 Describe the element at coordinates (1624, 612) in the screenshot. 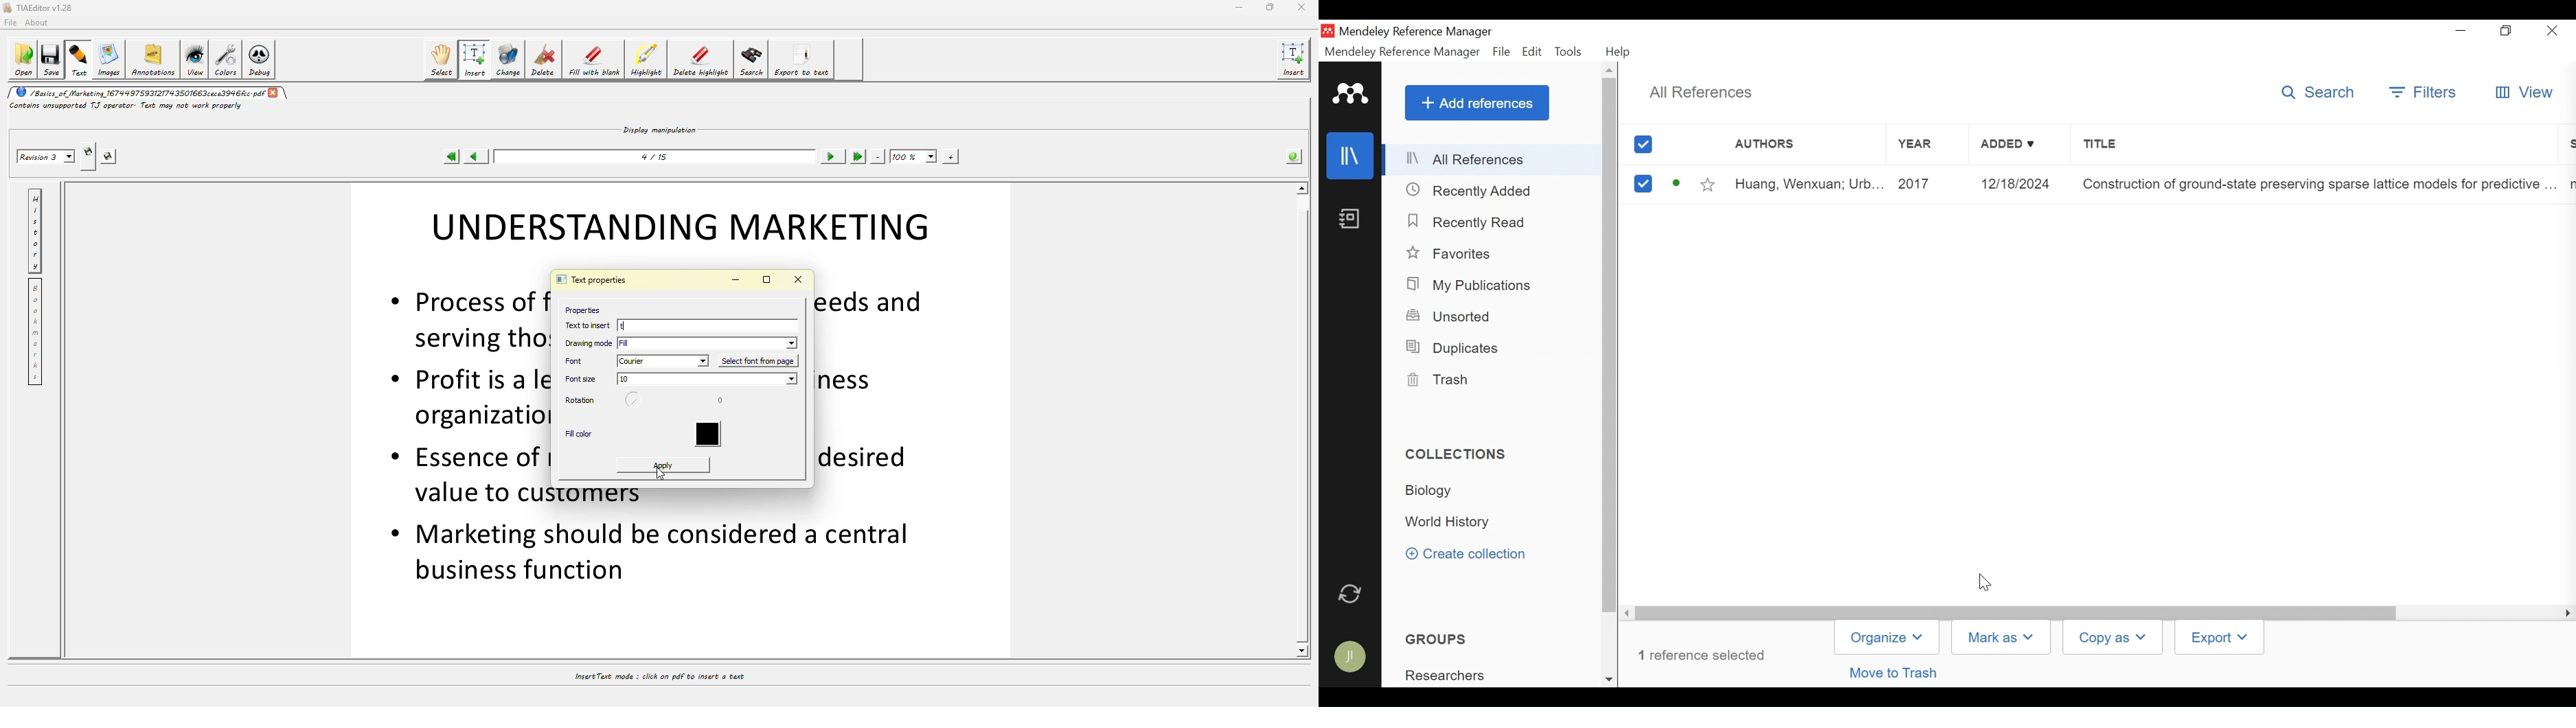

I see `Scroll Right` at that location.